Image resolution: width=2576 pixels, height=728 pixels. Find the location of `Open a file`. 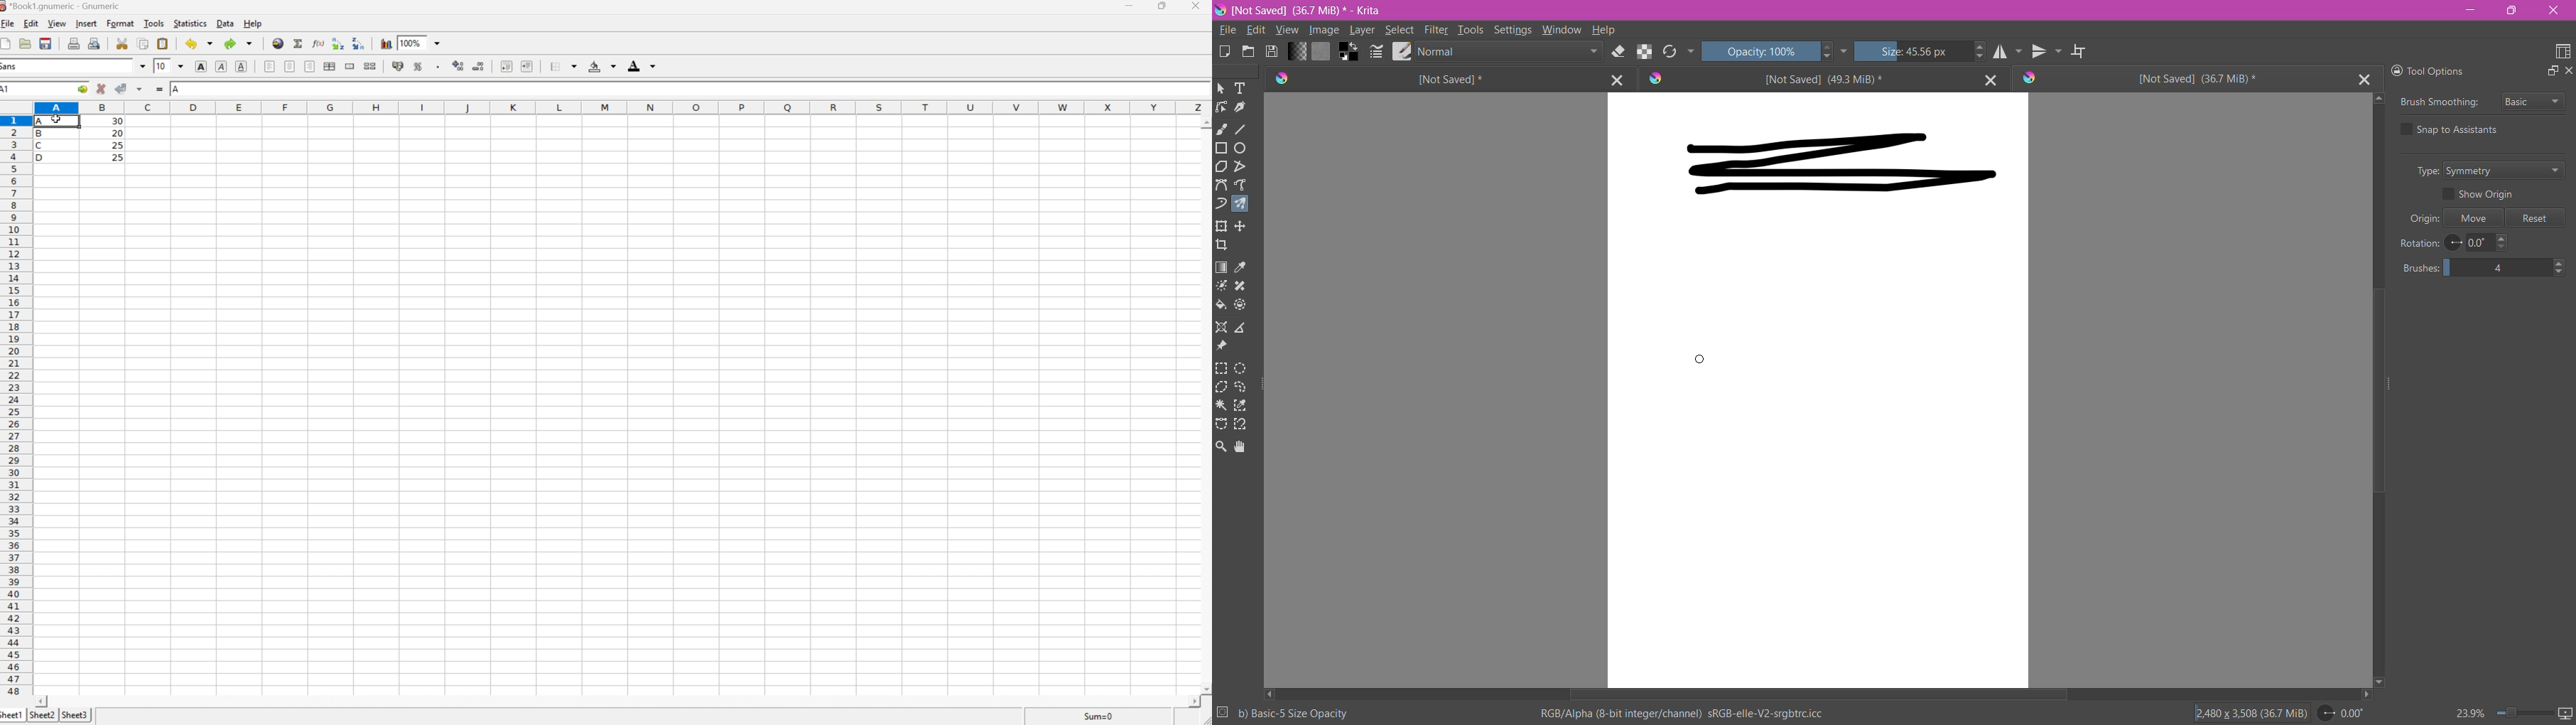

Open a file is located at coordinates (25, 43).